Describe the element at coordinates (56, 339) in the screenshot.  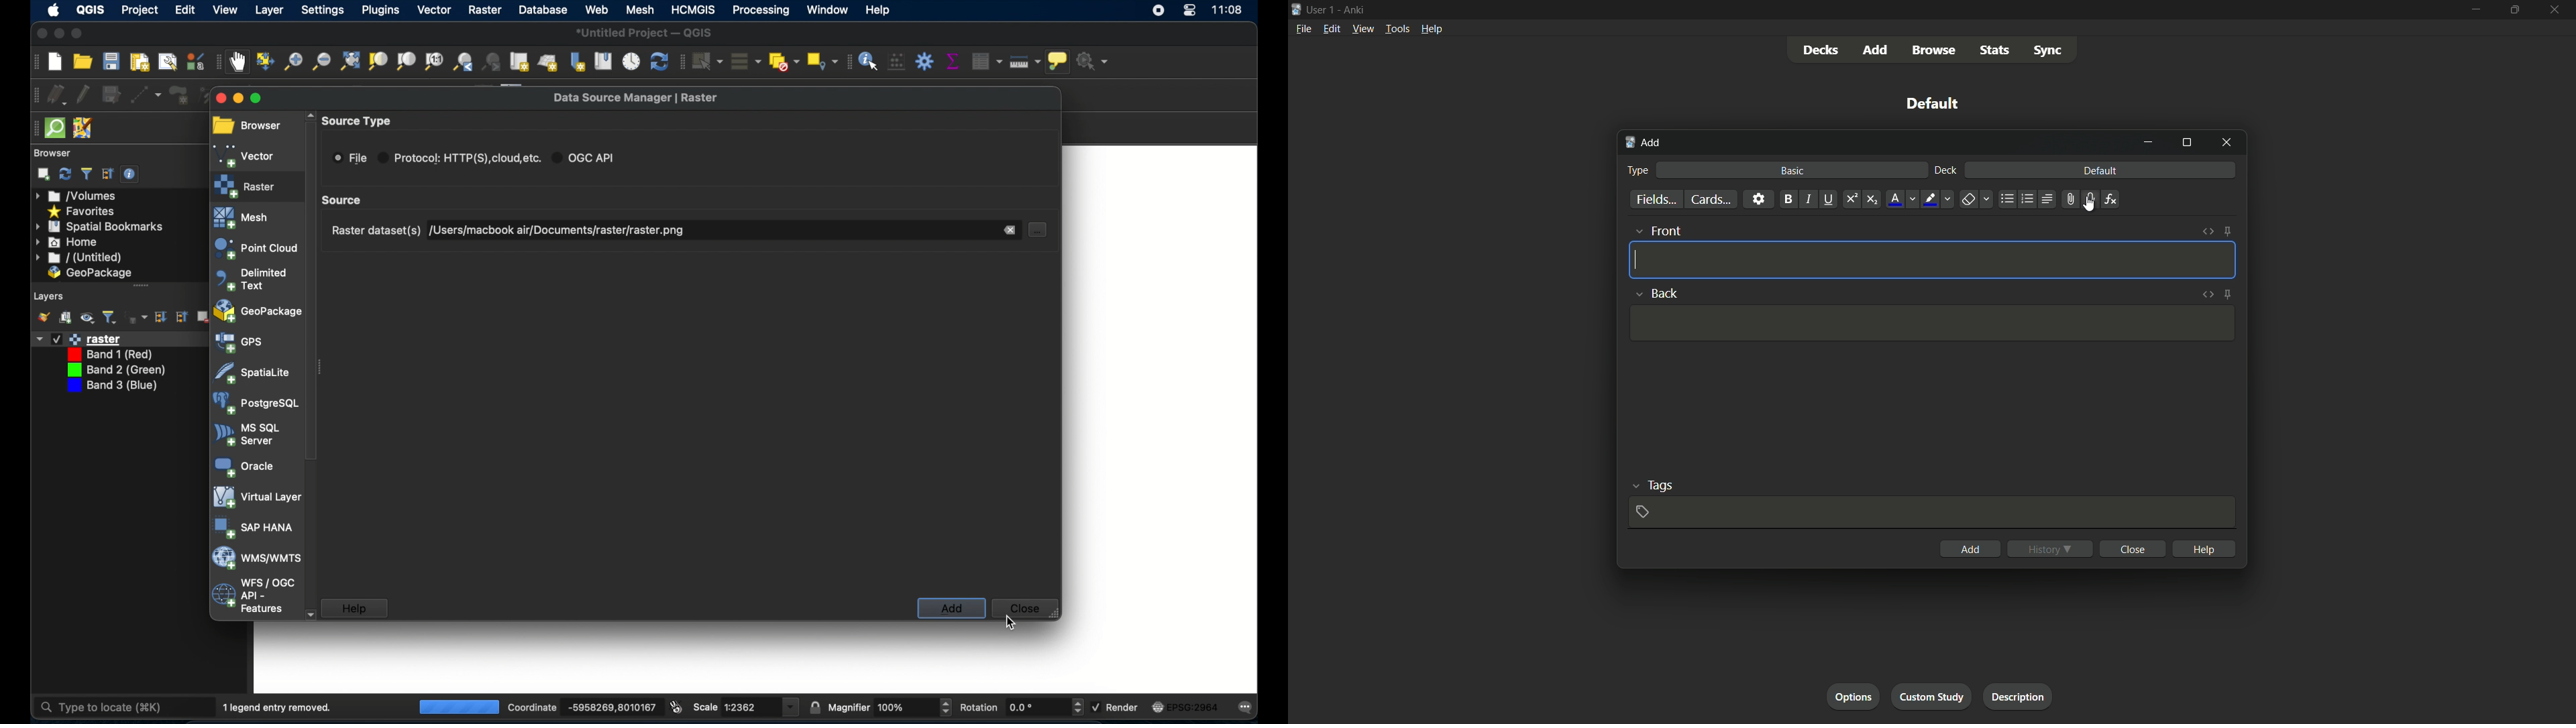
I see `checkbox` at that location.